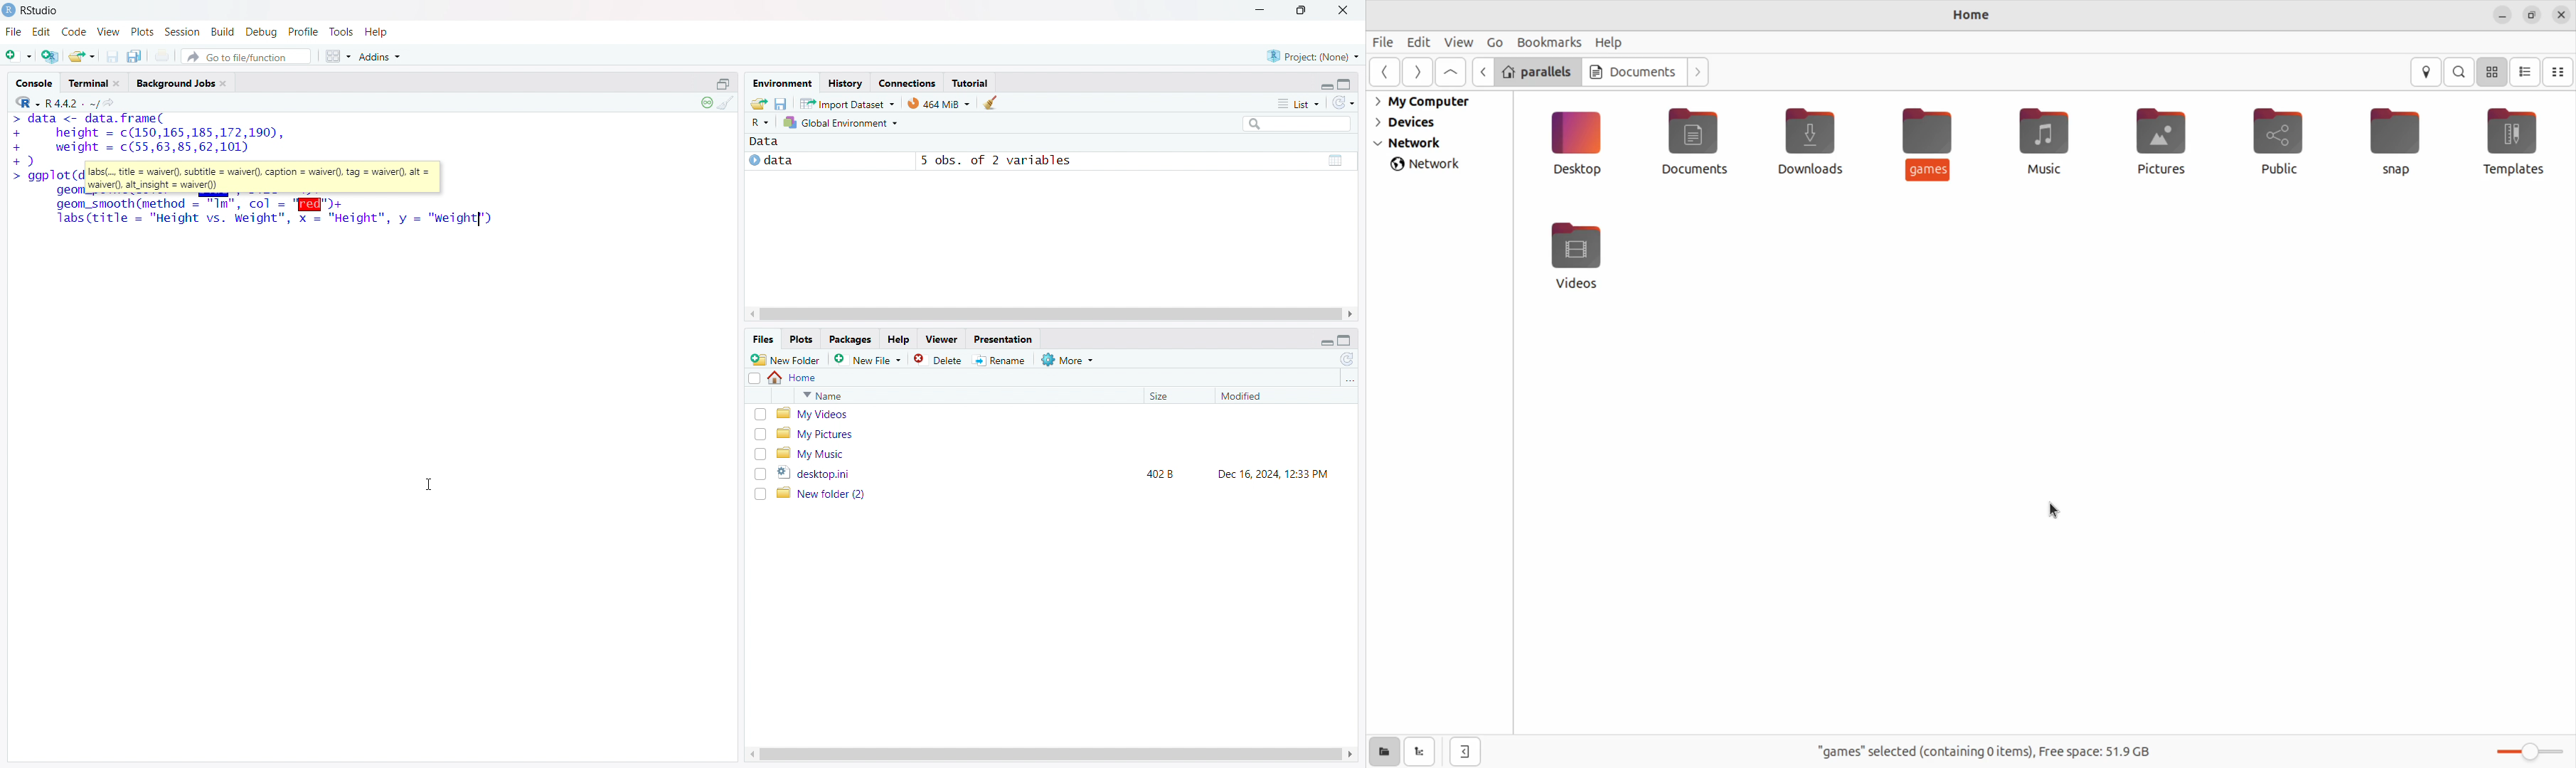 The width and height of the screenshot is (2576, 784). I want to click on minimize, so click(1257, 11).